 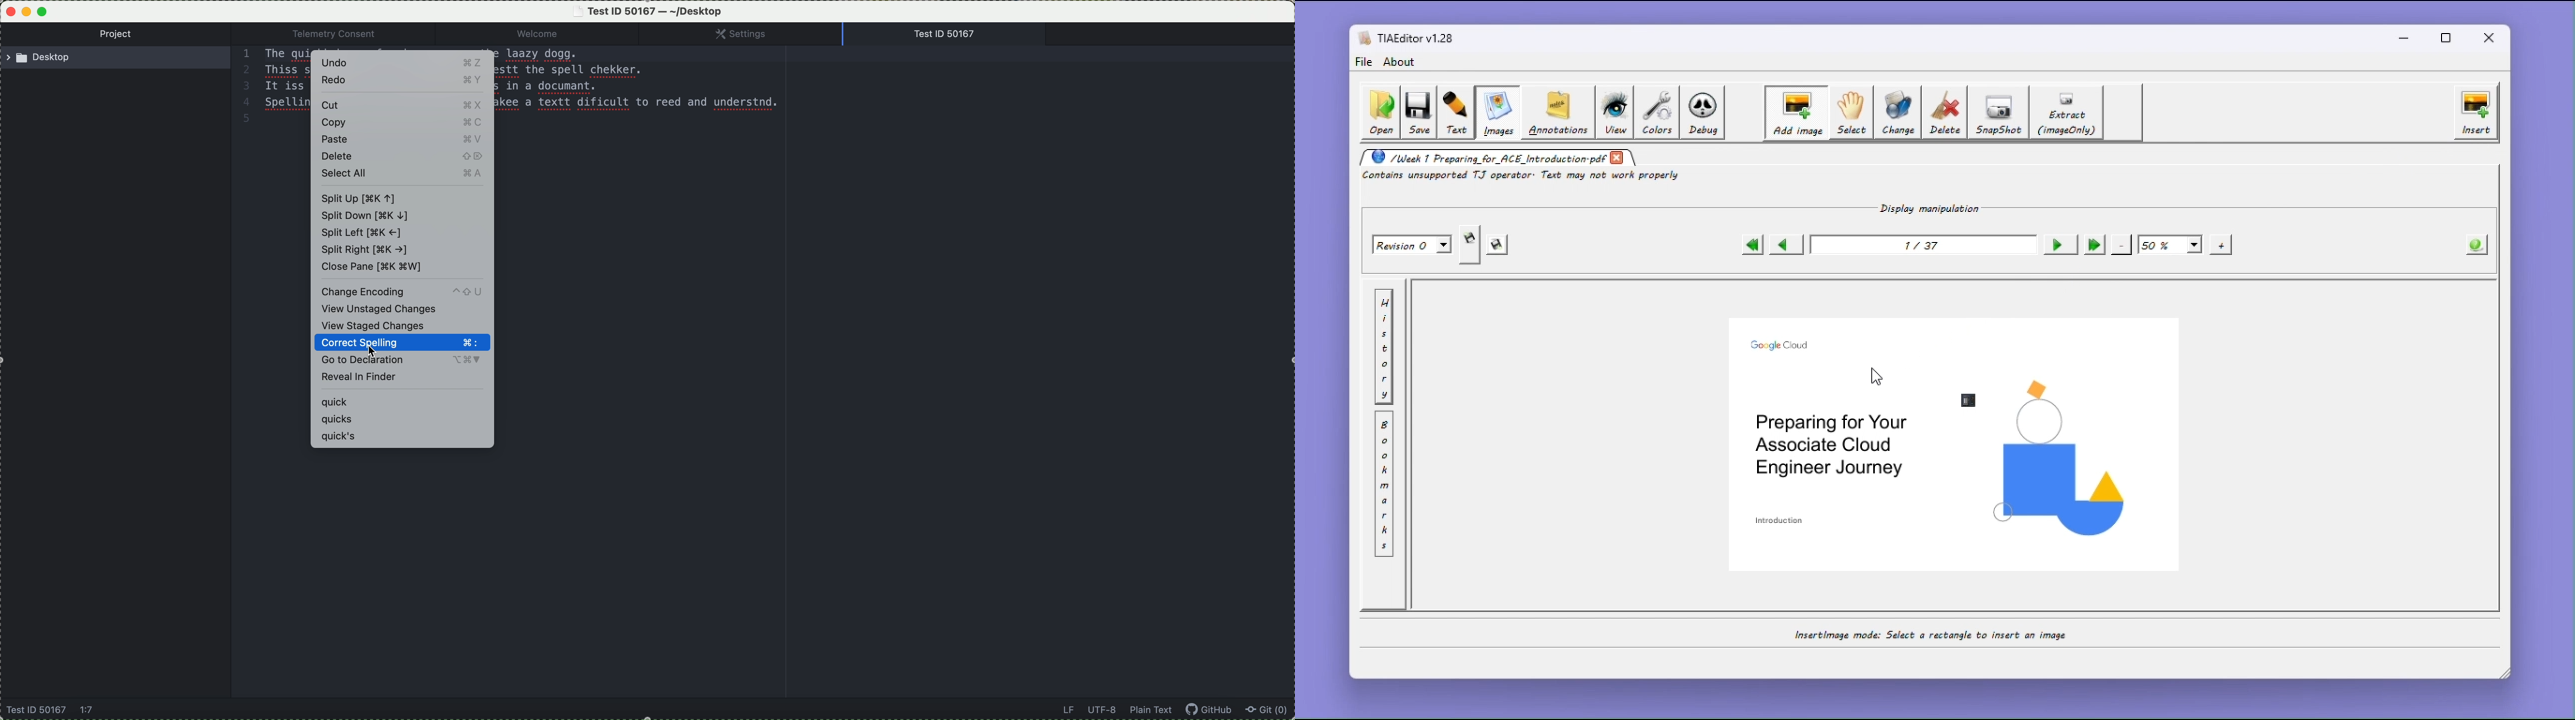 What do you see at coordinates (1657, 112) in the screenshot?
I see `colors ` at bounding box center [1657, 112].